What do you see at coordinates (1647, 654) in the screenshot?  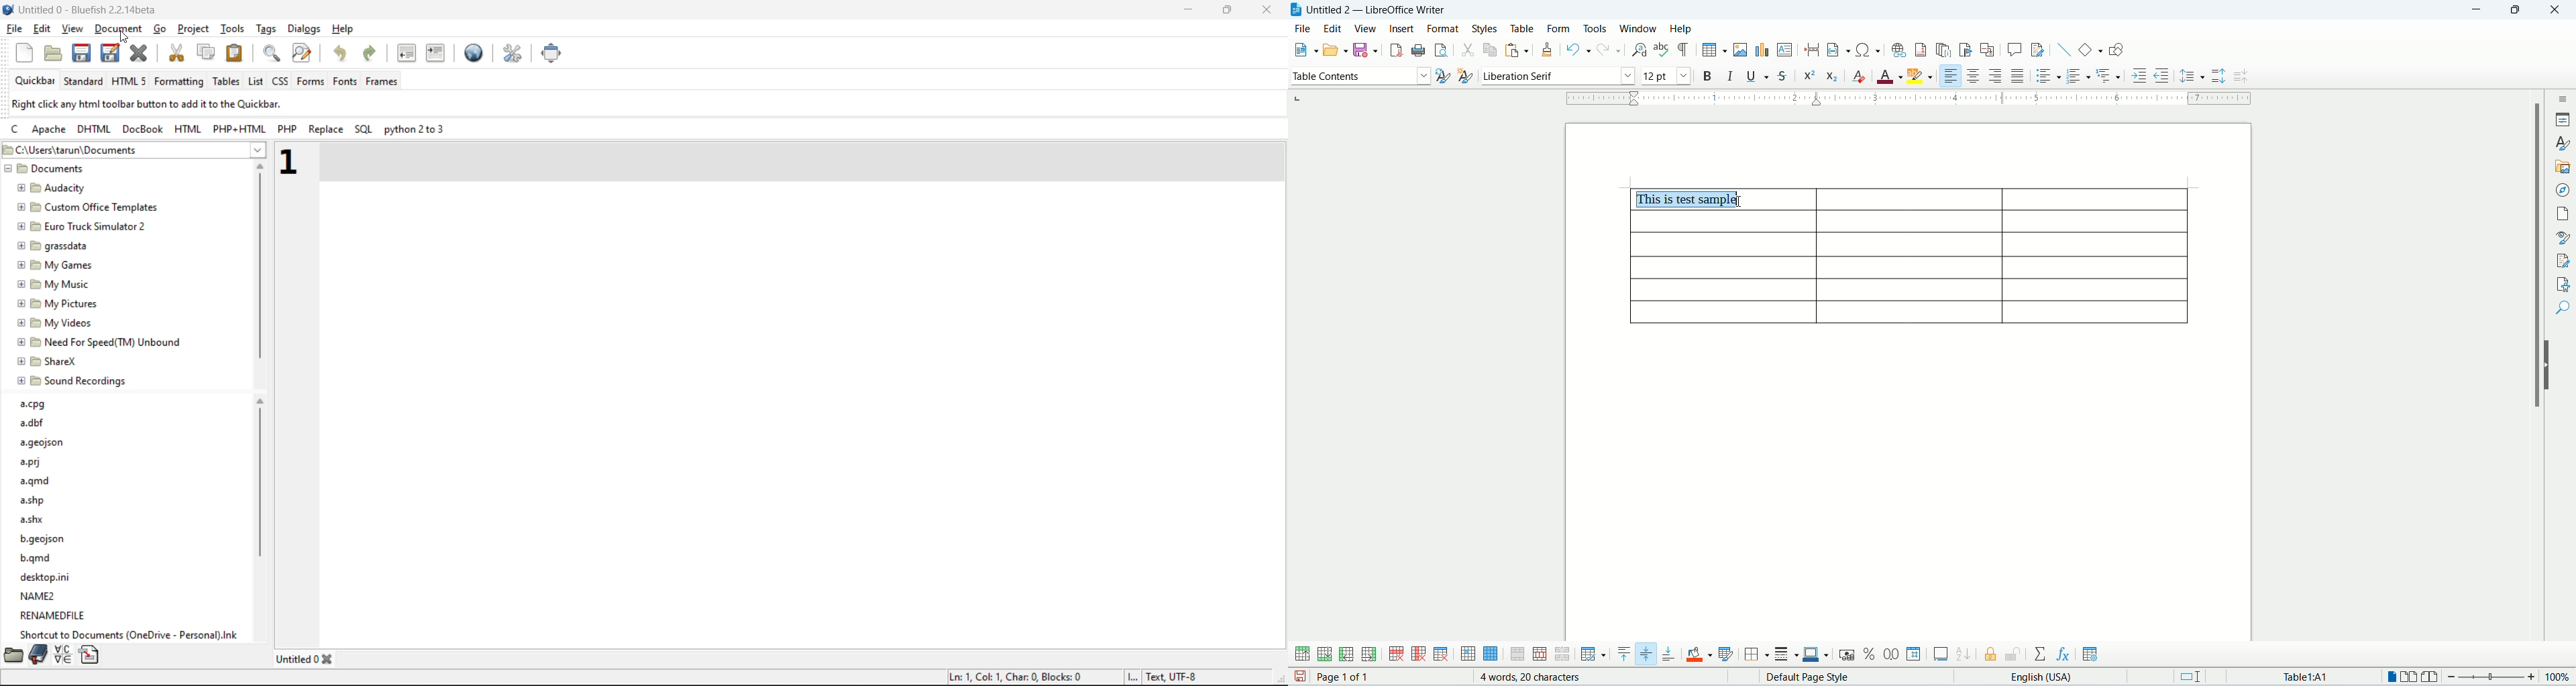 I see `center vertically` at bounding box center [1647, 654].